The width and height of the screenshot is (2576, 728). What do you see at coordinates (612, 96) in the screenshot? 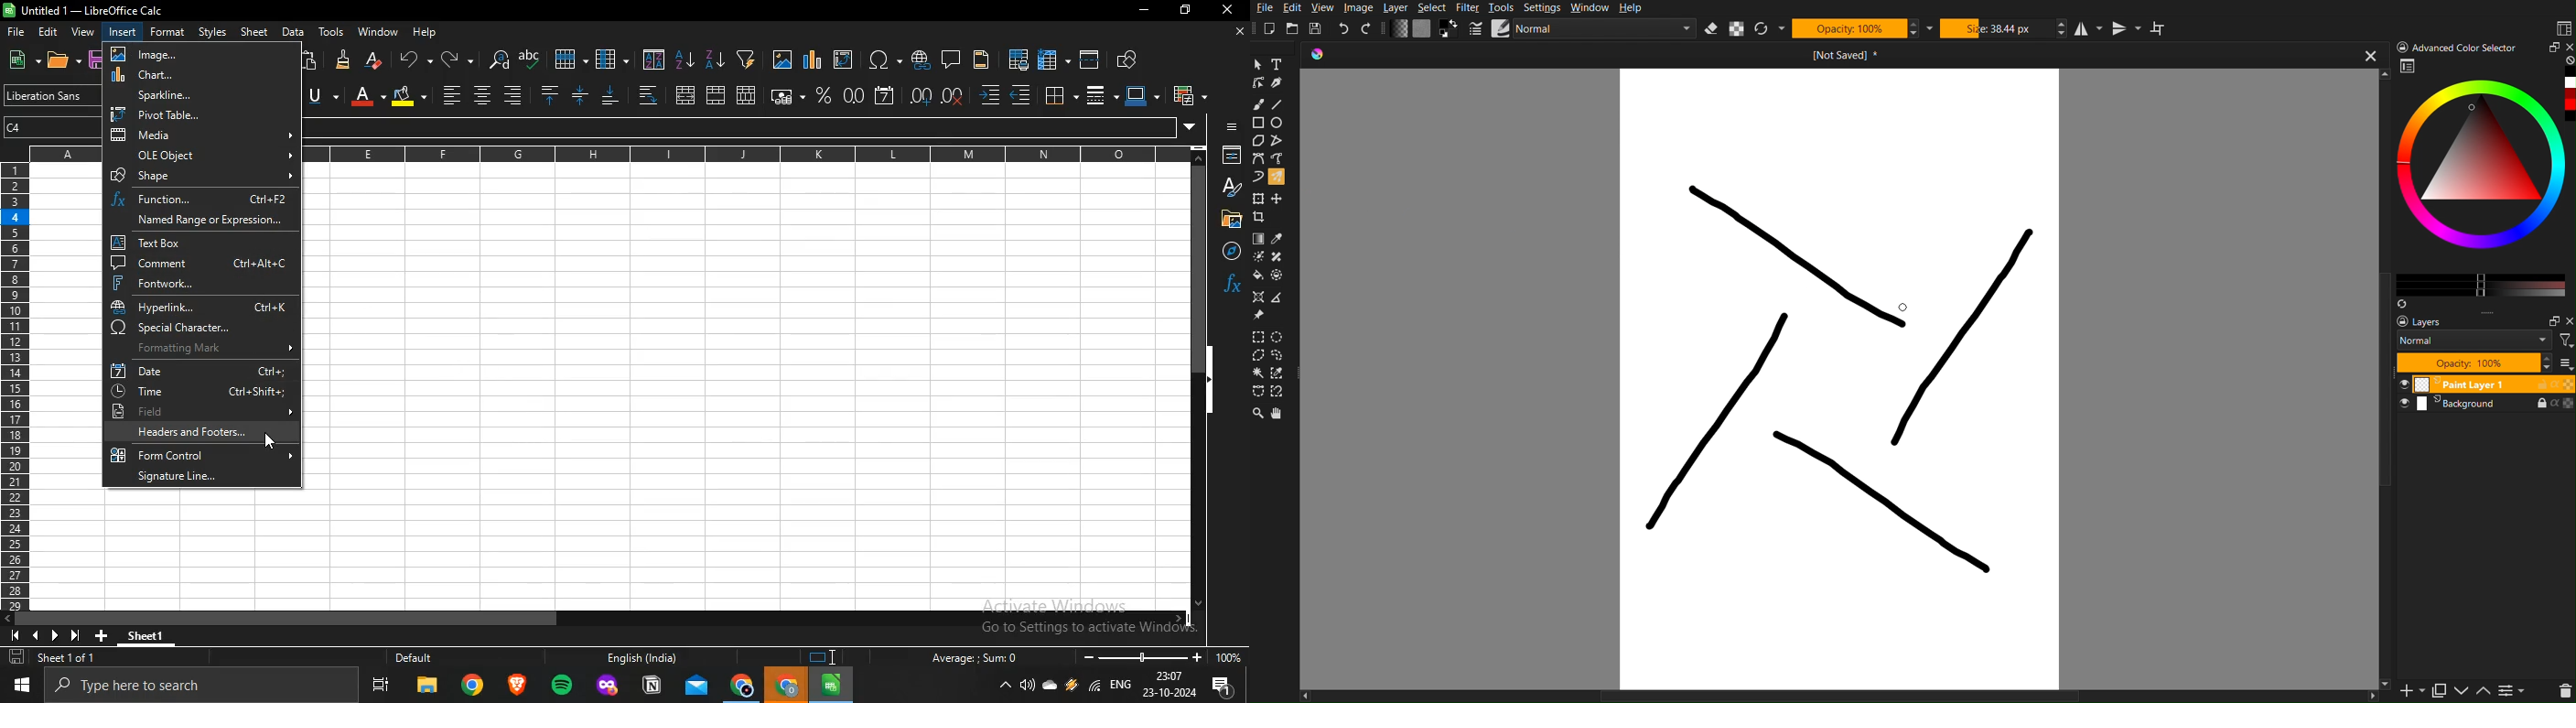
I see `align  bottom` at bounding box center [612, 96].